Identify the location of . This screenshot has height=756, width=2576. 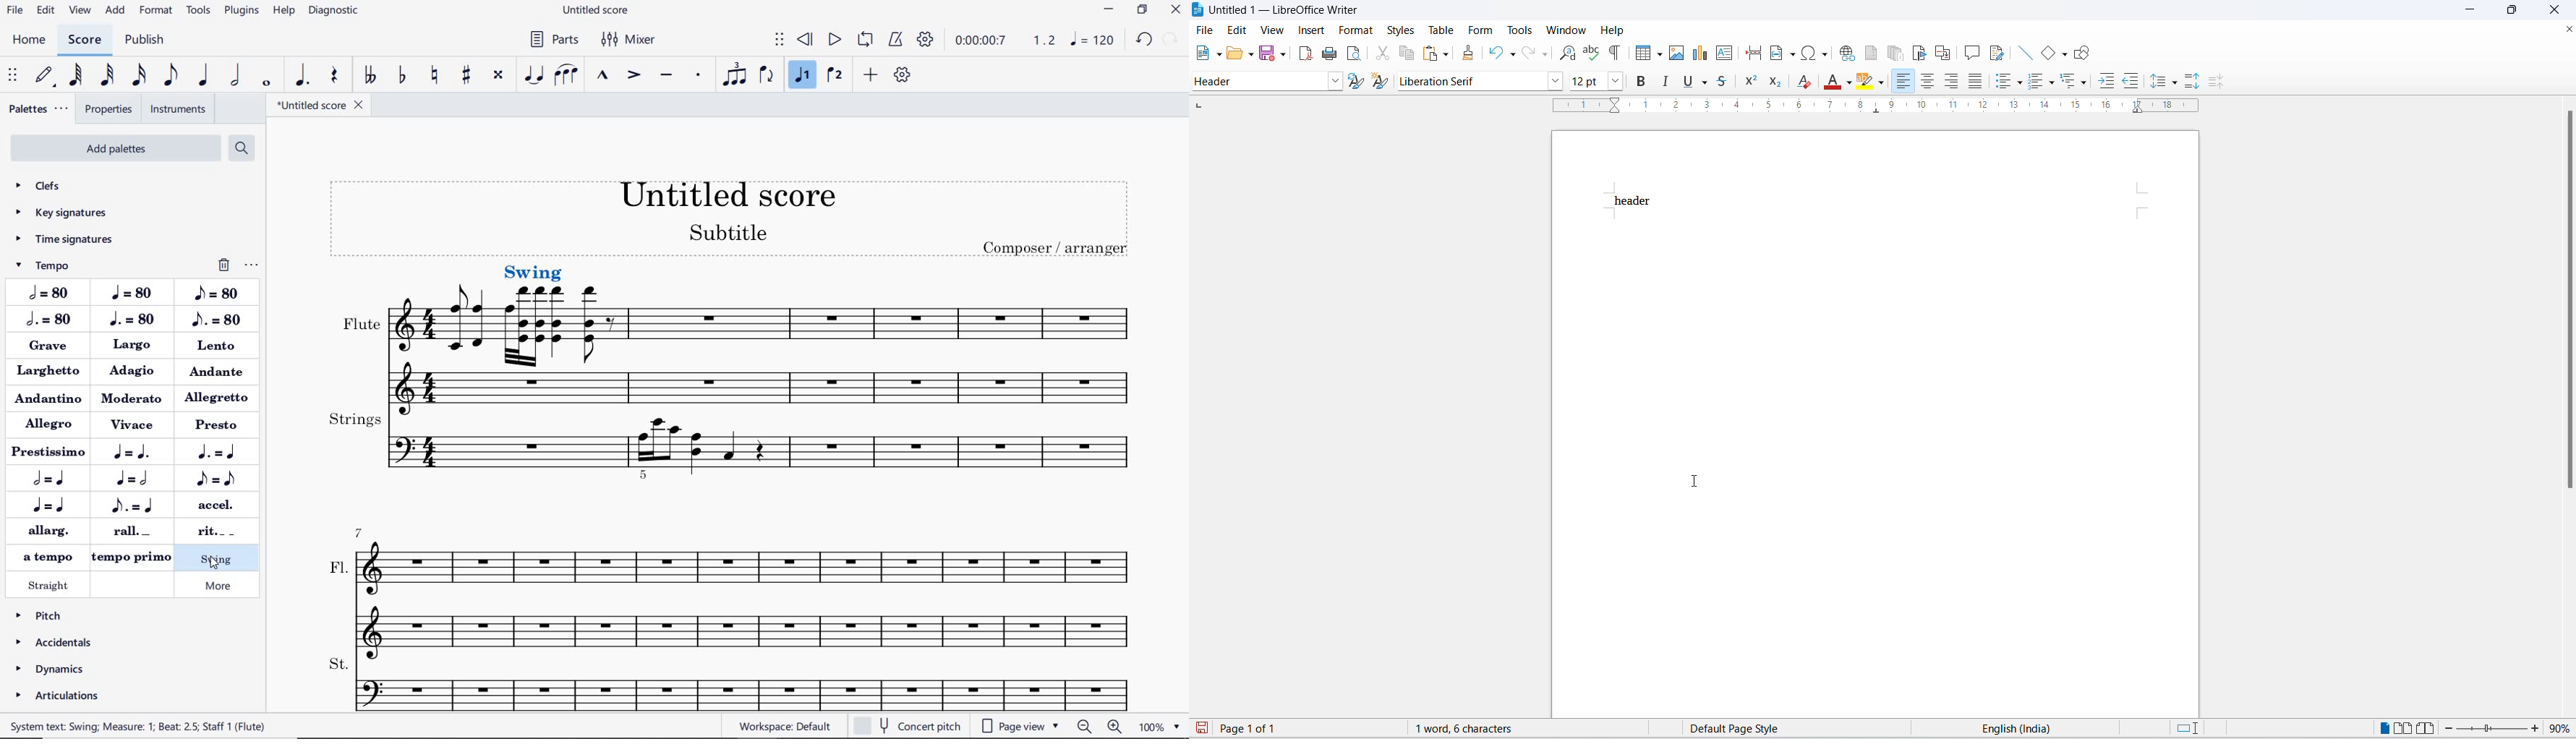
(2558, 9).